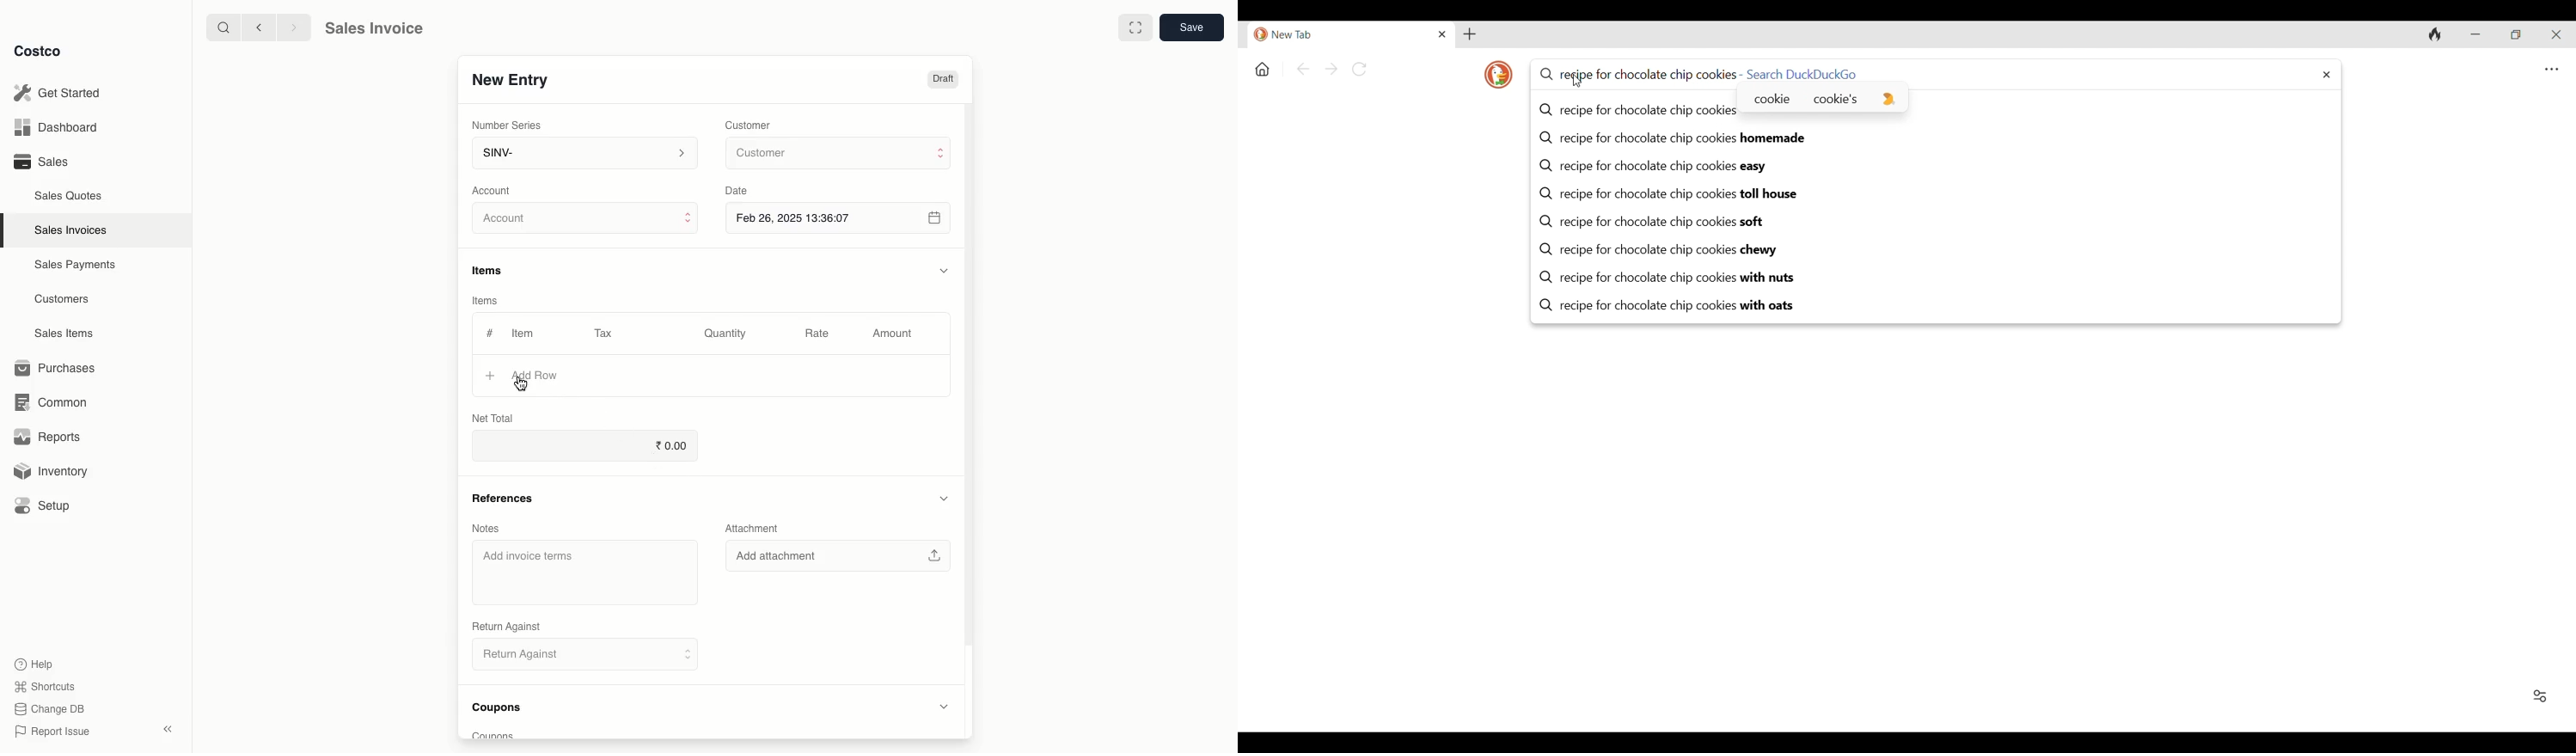  What do you see at coordinates (724, 334) in the screenshot?
I see `Quantity` at bounding box center [724, 334].